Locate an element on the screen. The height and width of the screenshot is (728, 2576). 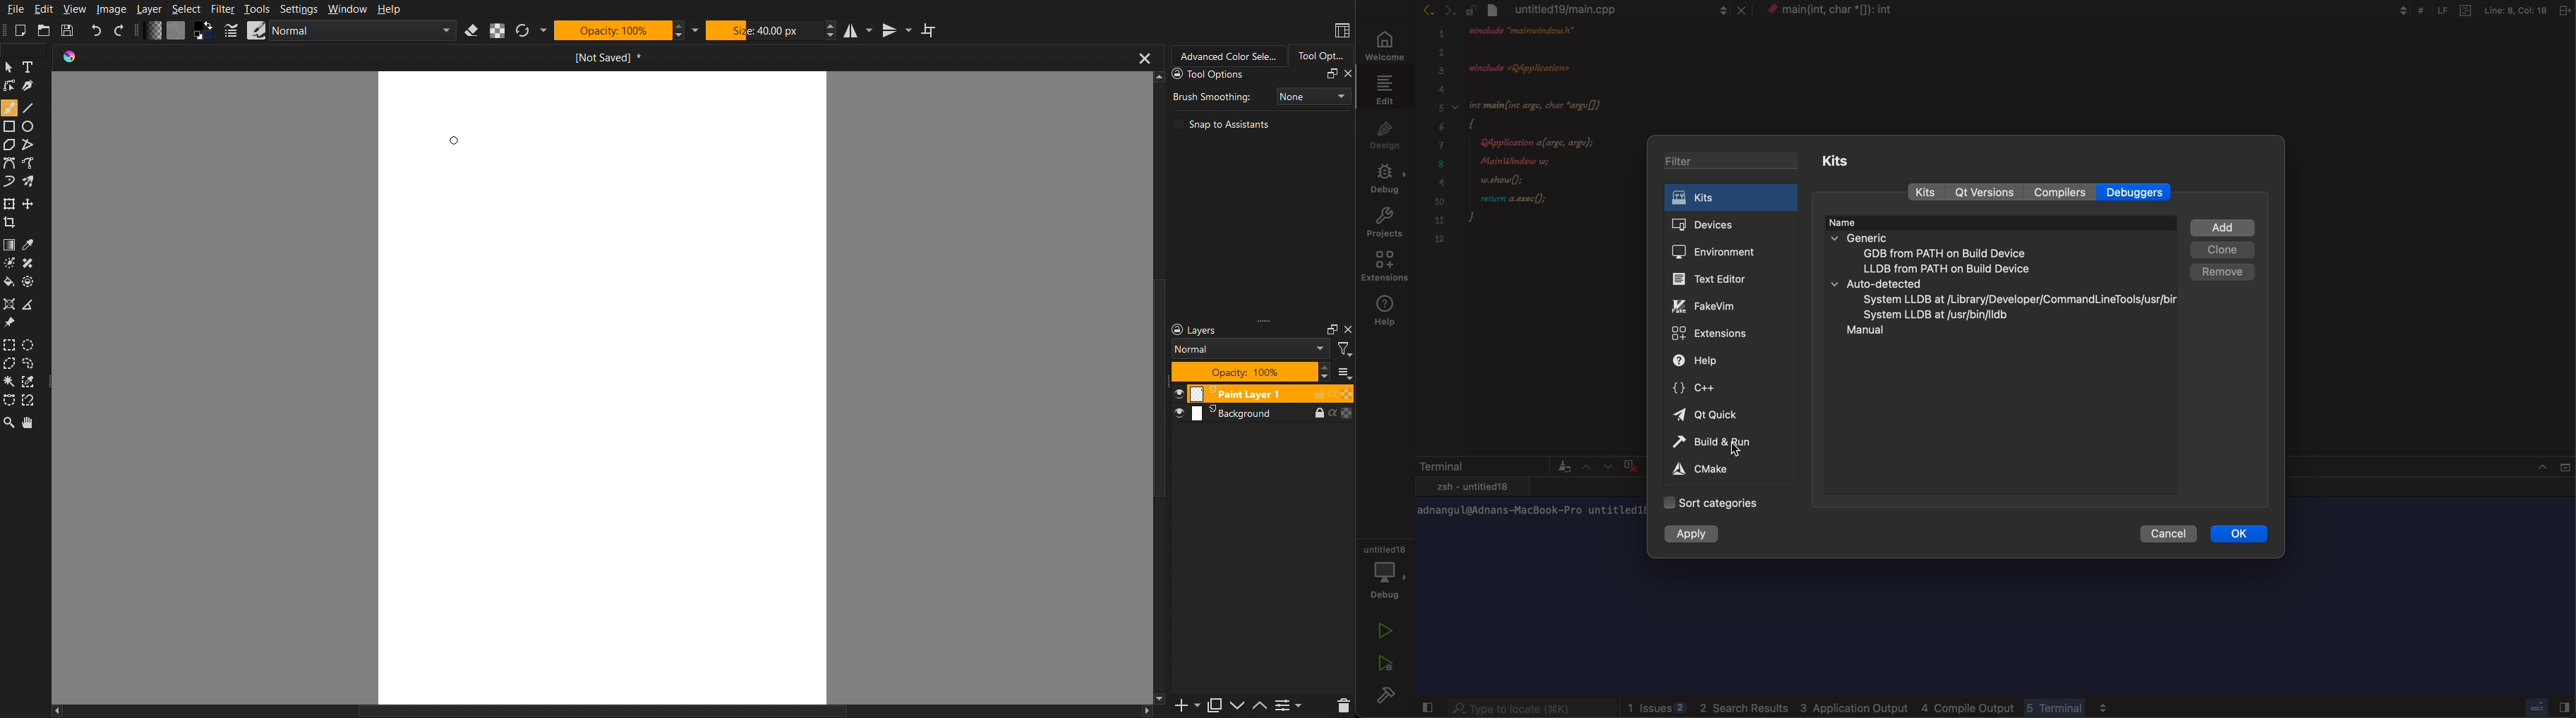
Up is located at coordinates (1260, 706).